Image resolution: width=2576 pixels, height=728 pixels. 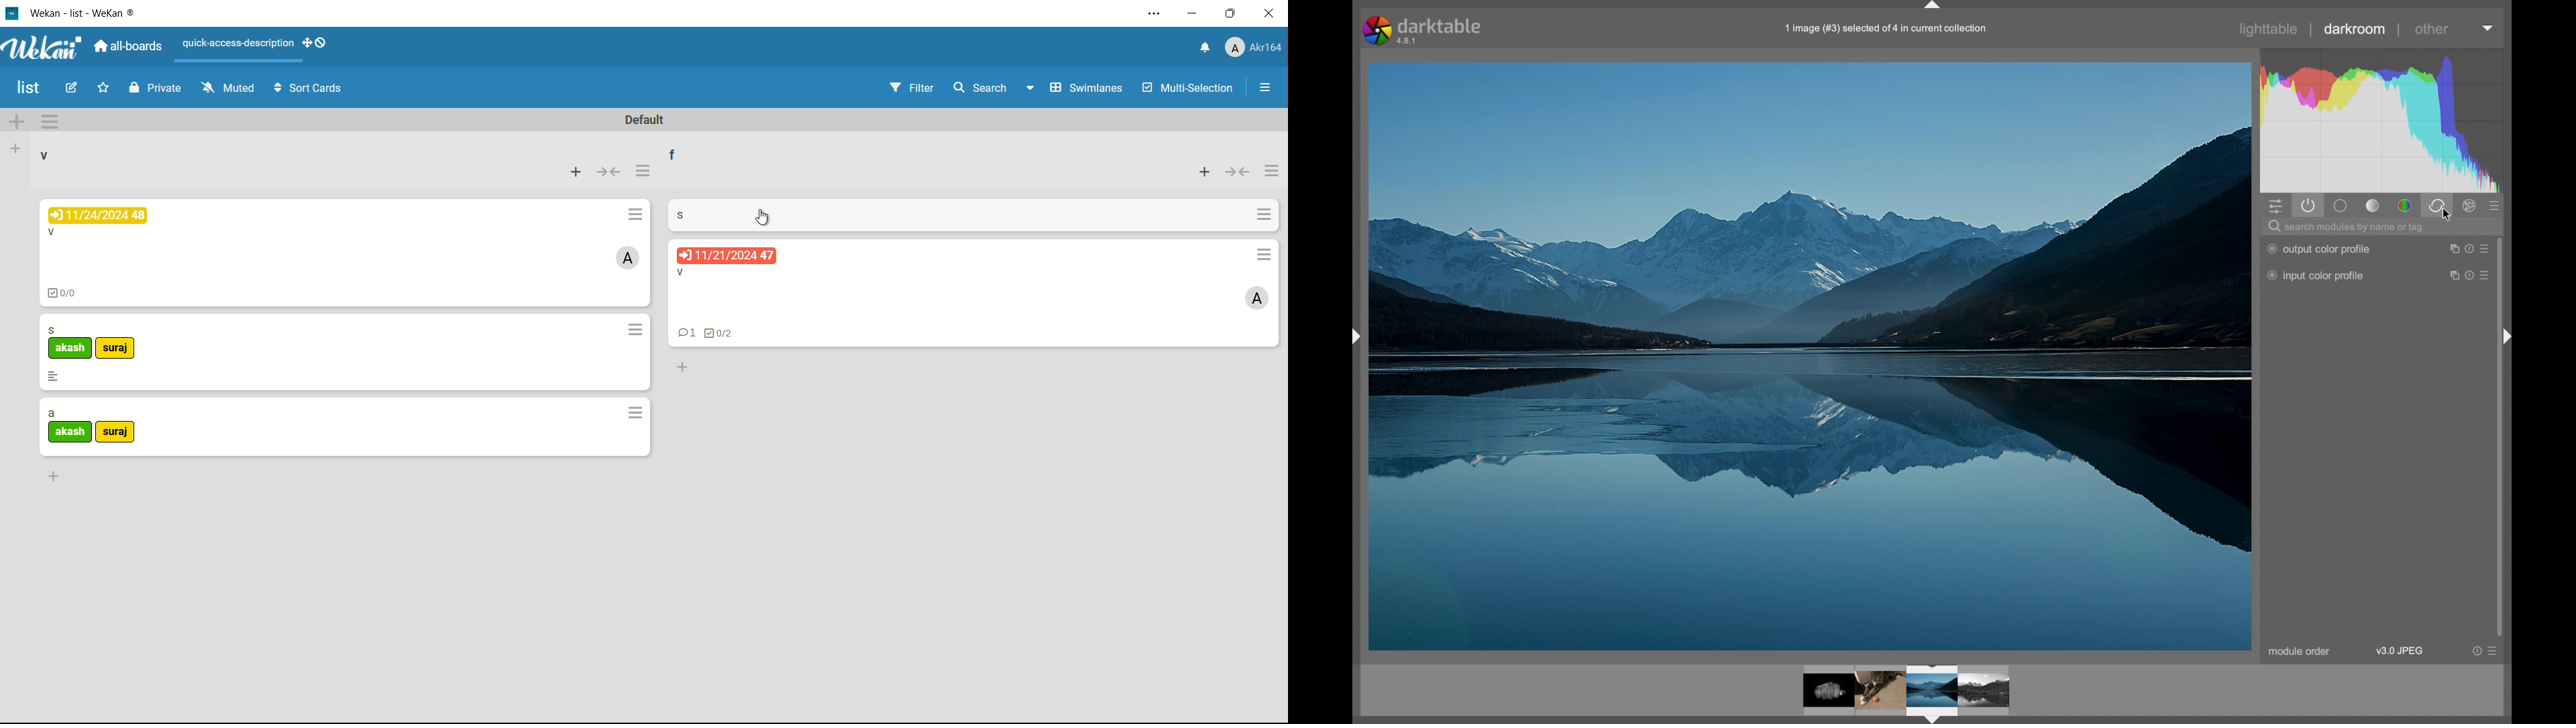 I want to click on label-1, so click(x=70, y=349).